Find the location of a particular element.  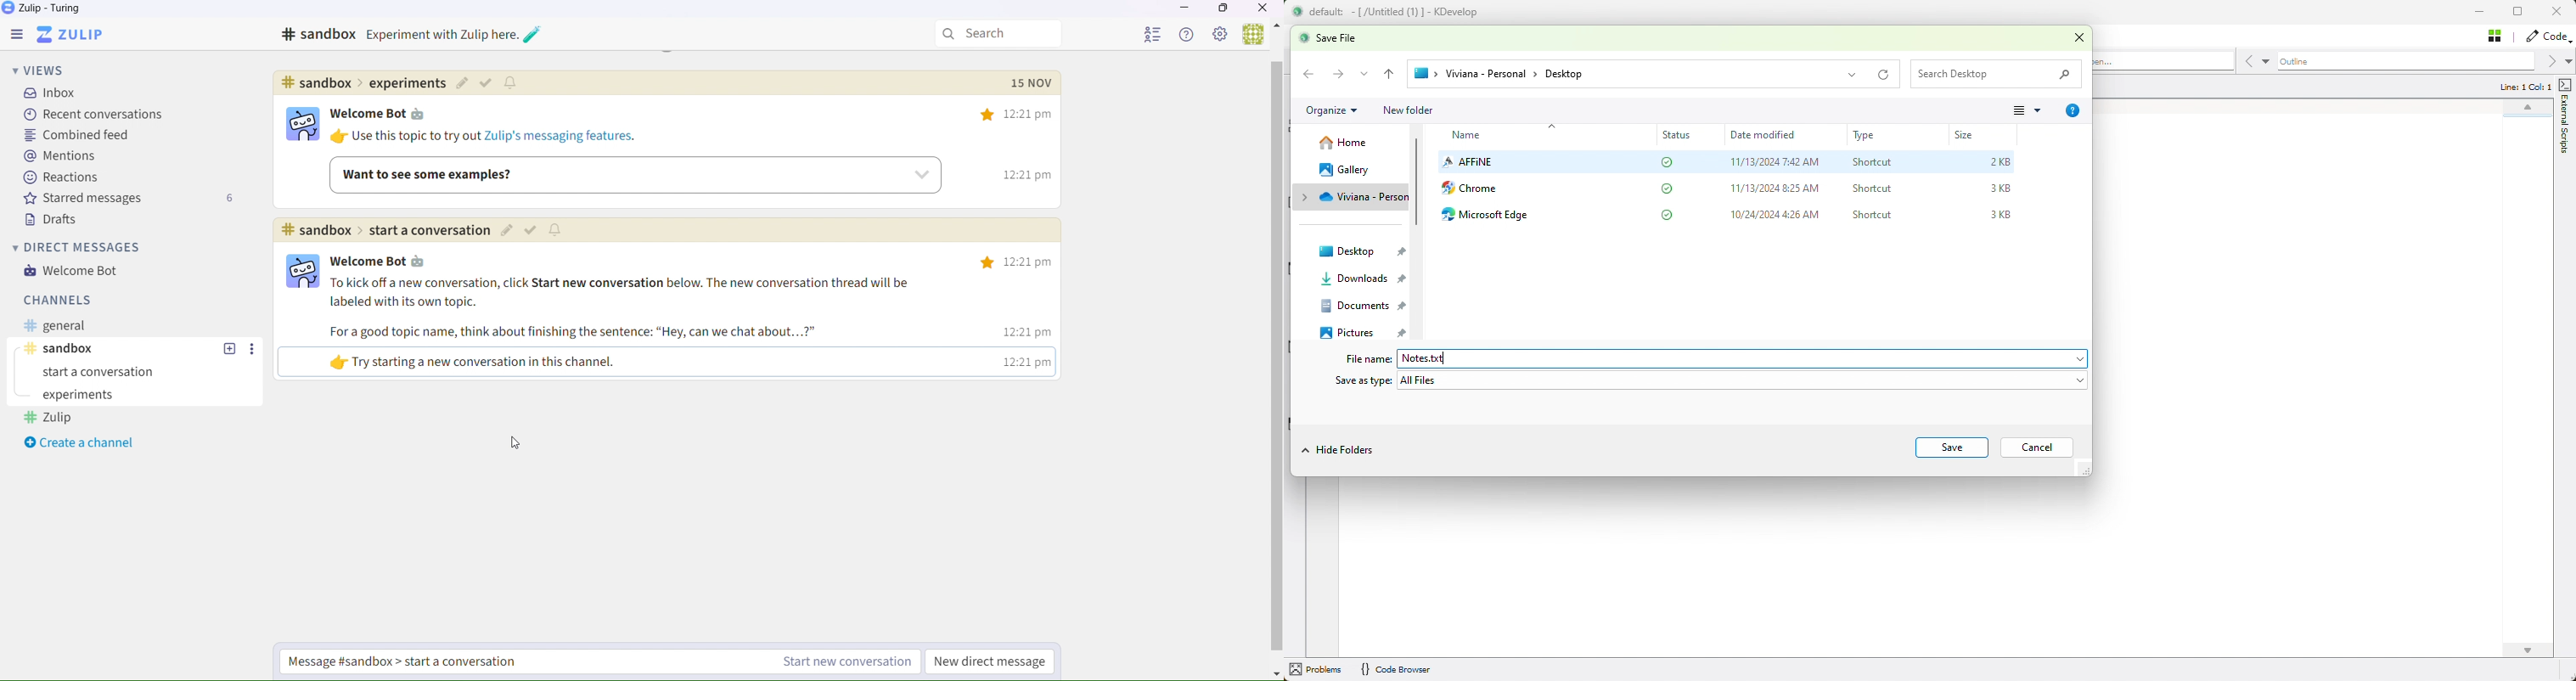

«ly Try starting a new conversation in this channel. is located at coordinates (504, 363).